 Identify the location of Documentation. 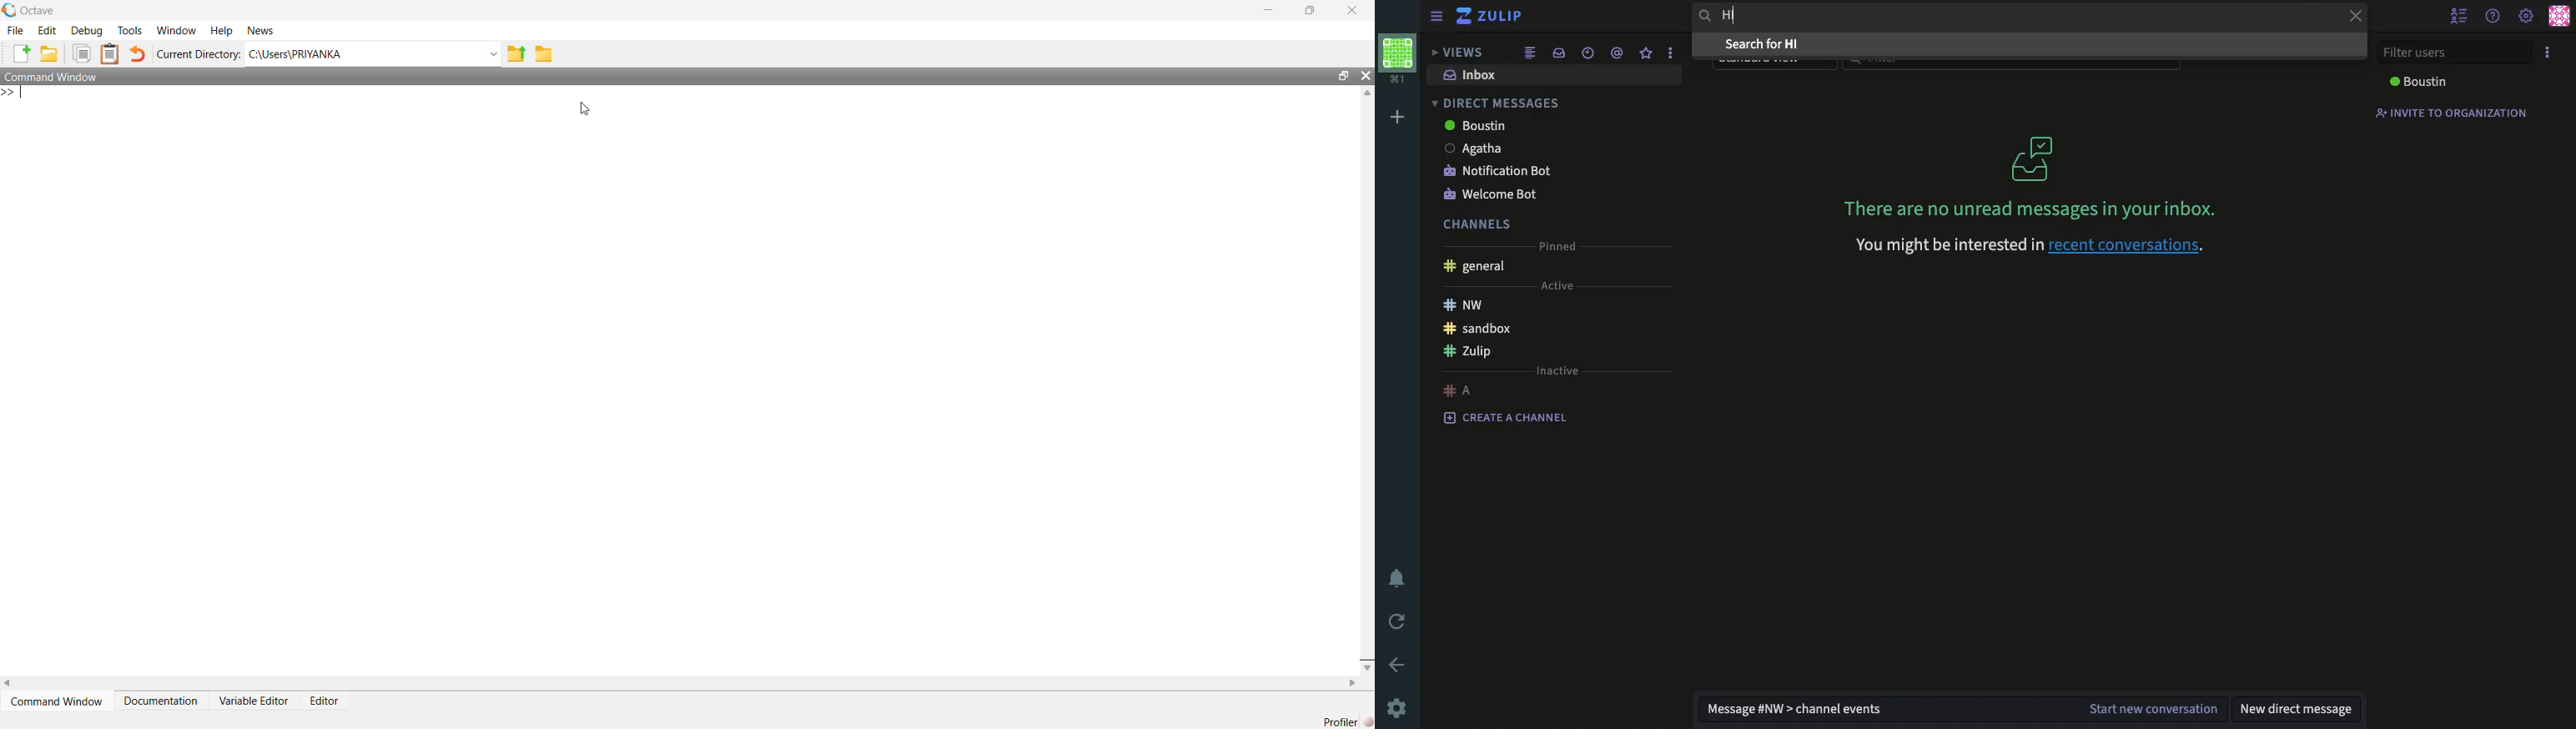
(160, 700).